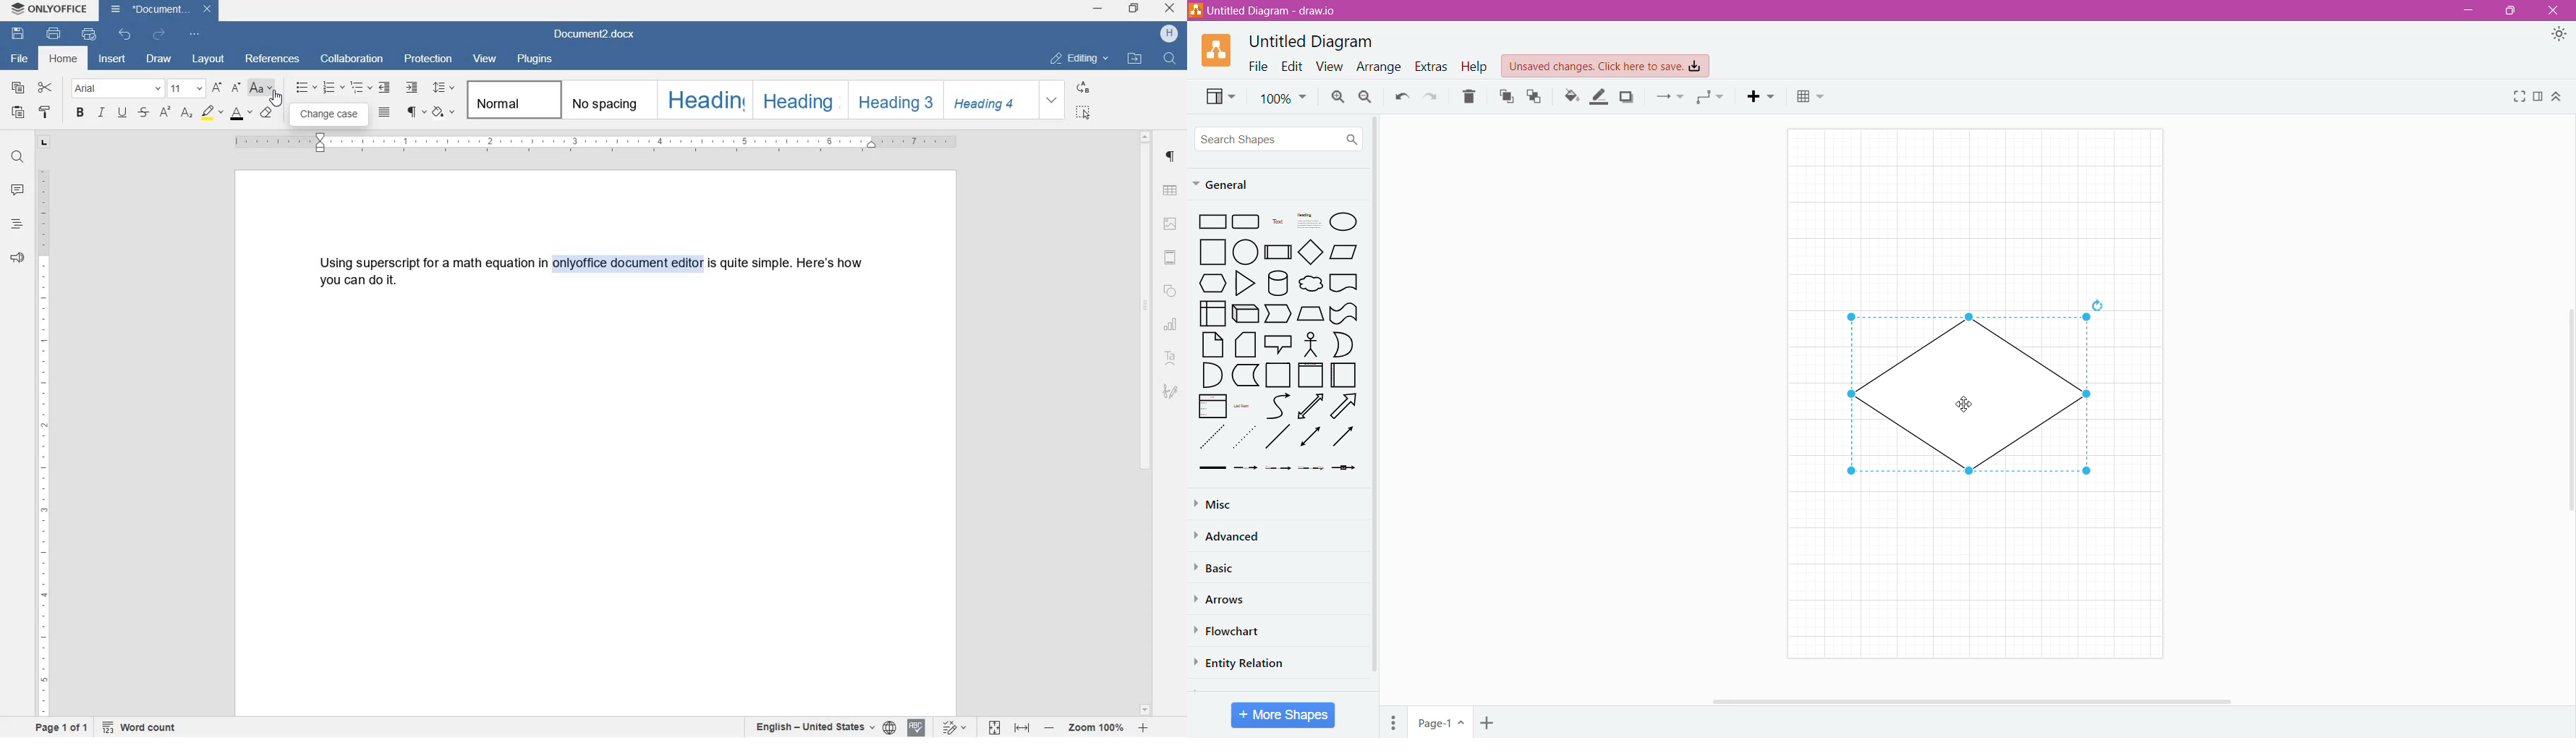 The height and width of the screenshot is (756, 2576). What do you see at coordinates (332, 115) in the screenshot?
I see `change case` at bounding box center [332, 115].